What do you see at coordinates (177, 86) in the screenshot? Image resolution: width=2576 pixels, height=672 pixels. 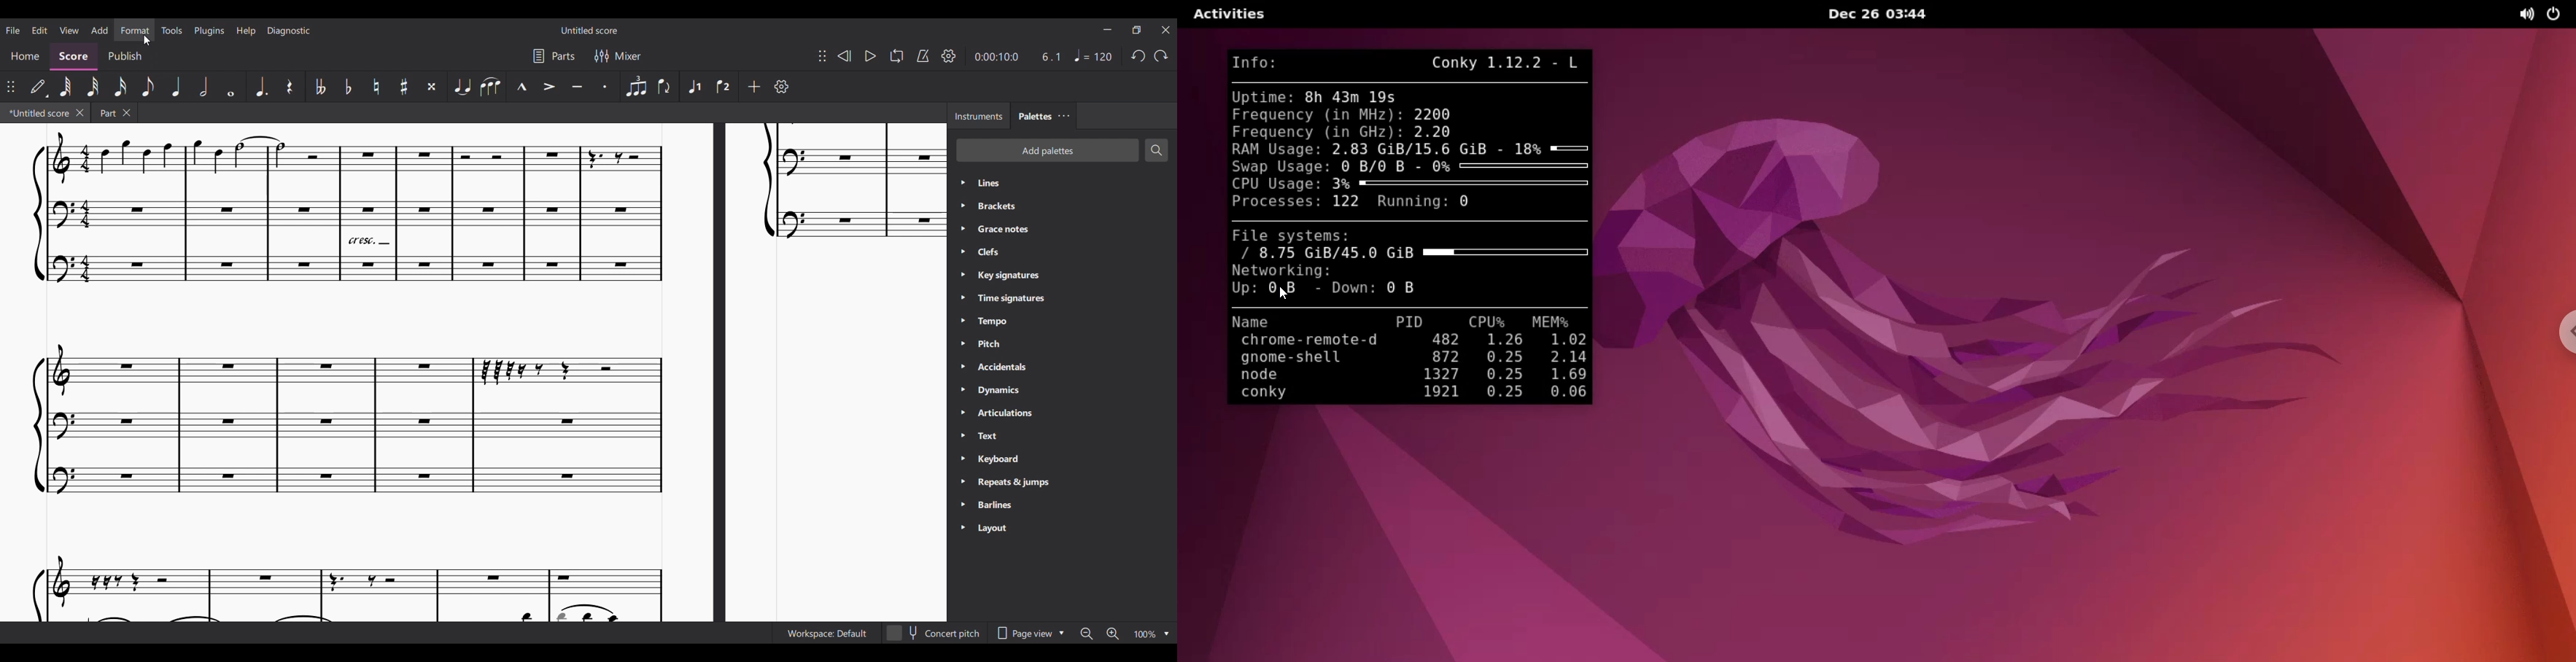 I see `Quarter note` at bounding box center [177, 86].